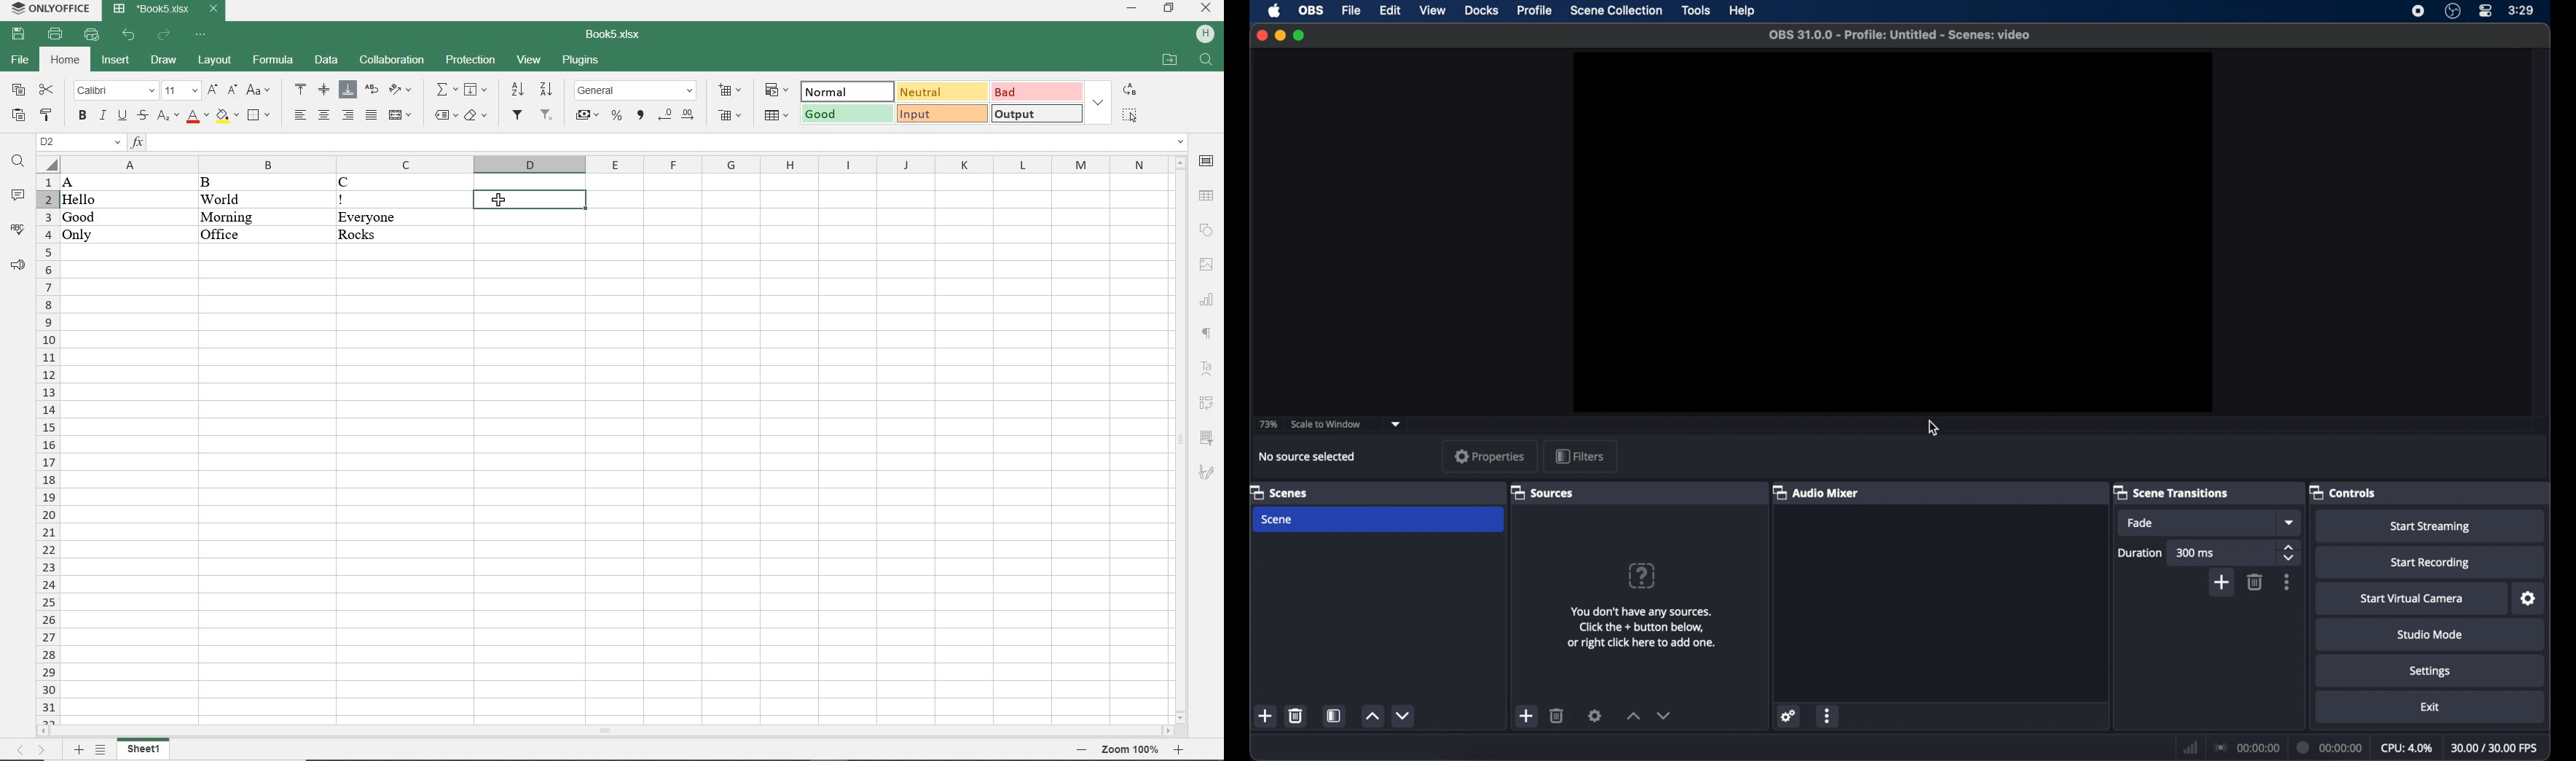  I want to click on INPUT FUNCTION, so click(659, 142).